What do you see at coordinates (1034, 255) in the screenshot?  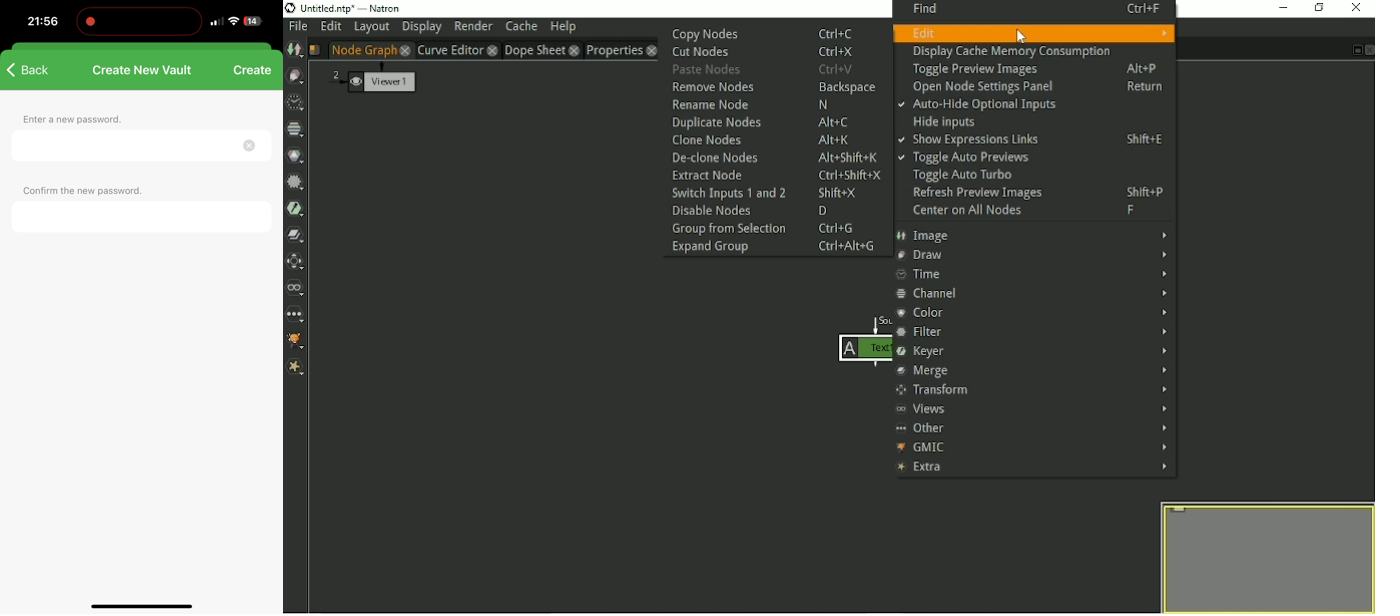 I see `Draw` at bounding box center [1034, 255].